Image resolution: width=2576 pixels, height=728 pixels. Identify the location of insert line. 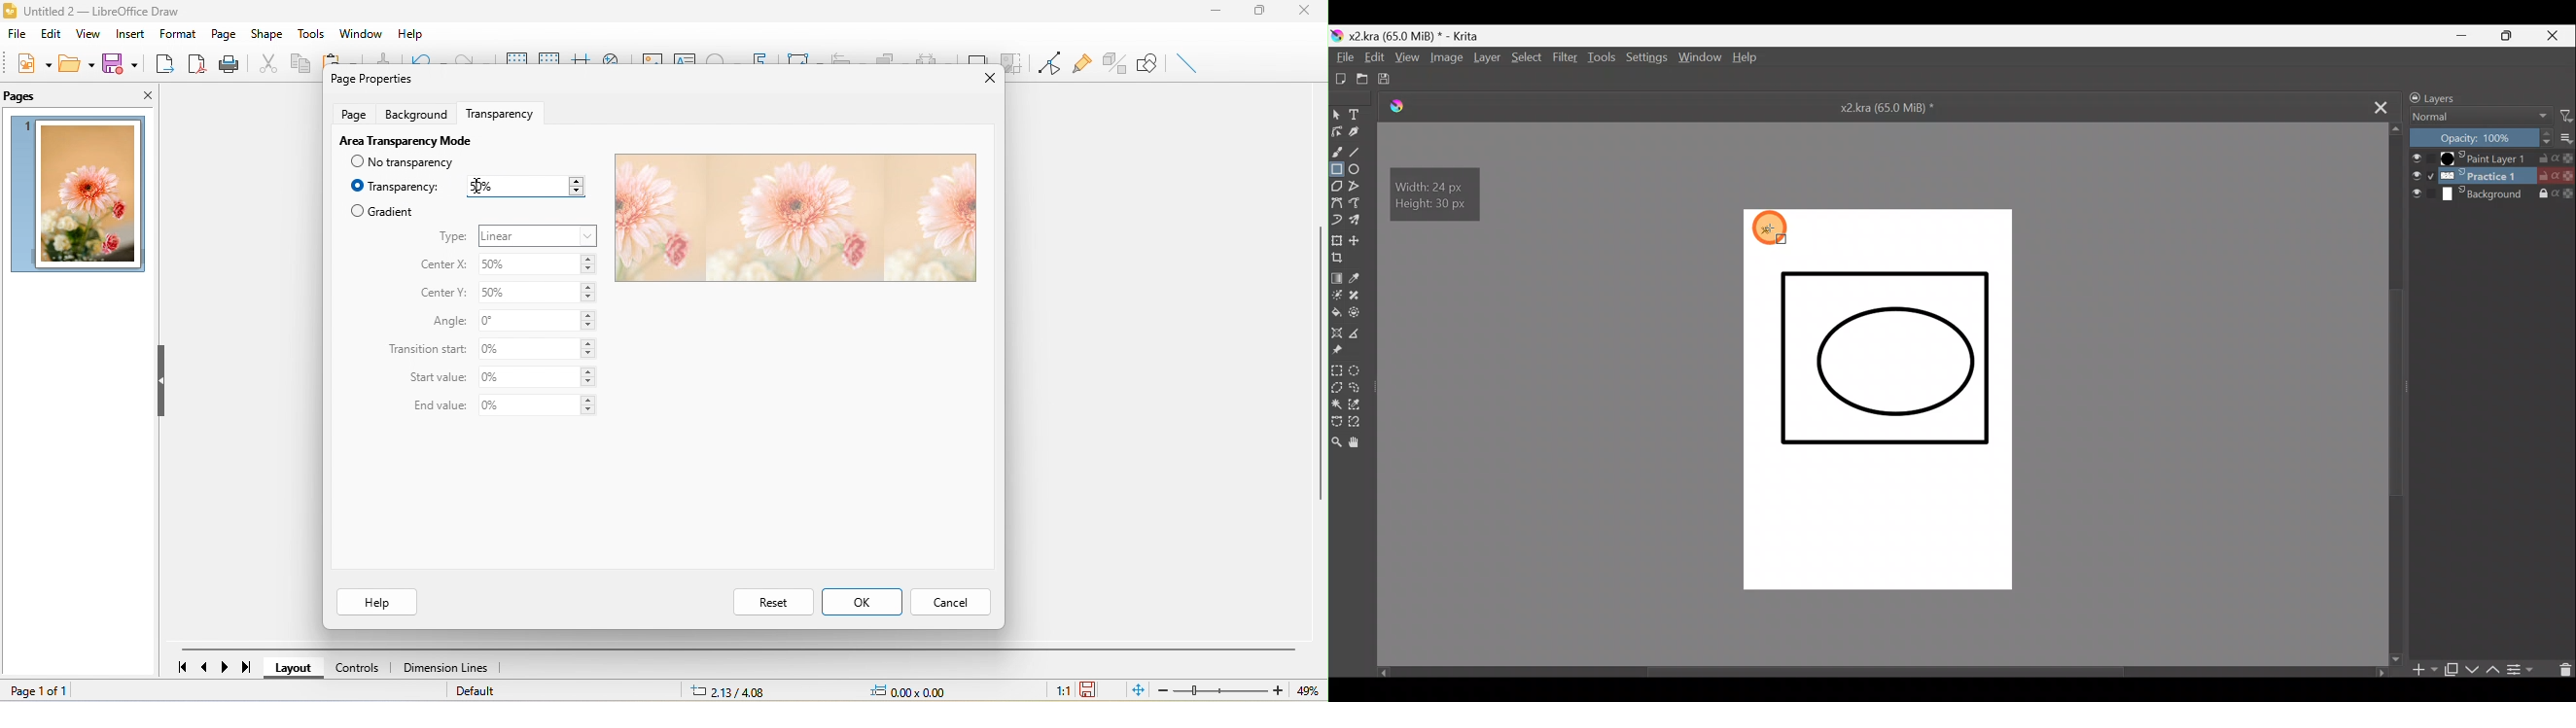
(1187, 62).